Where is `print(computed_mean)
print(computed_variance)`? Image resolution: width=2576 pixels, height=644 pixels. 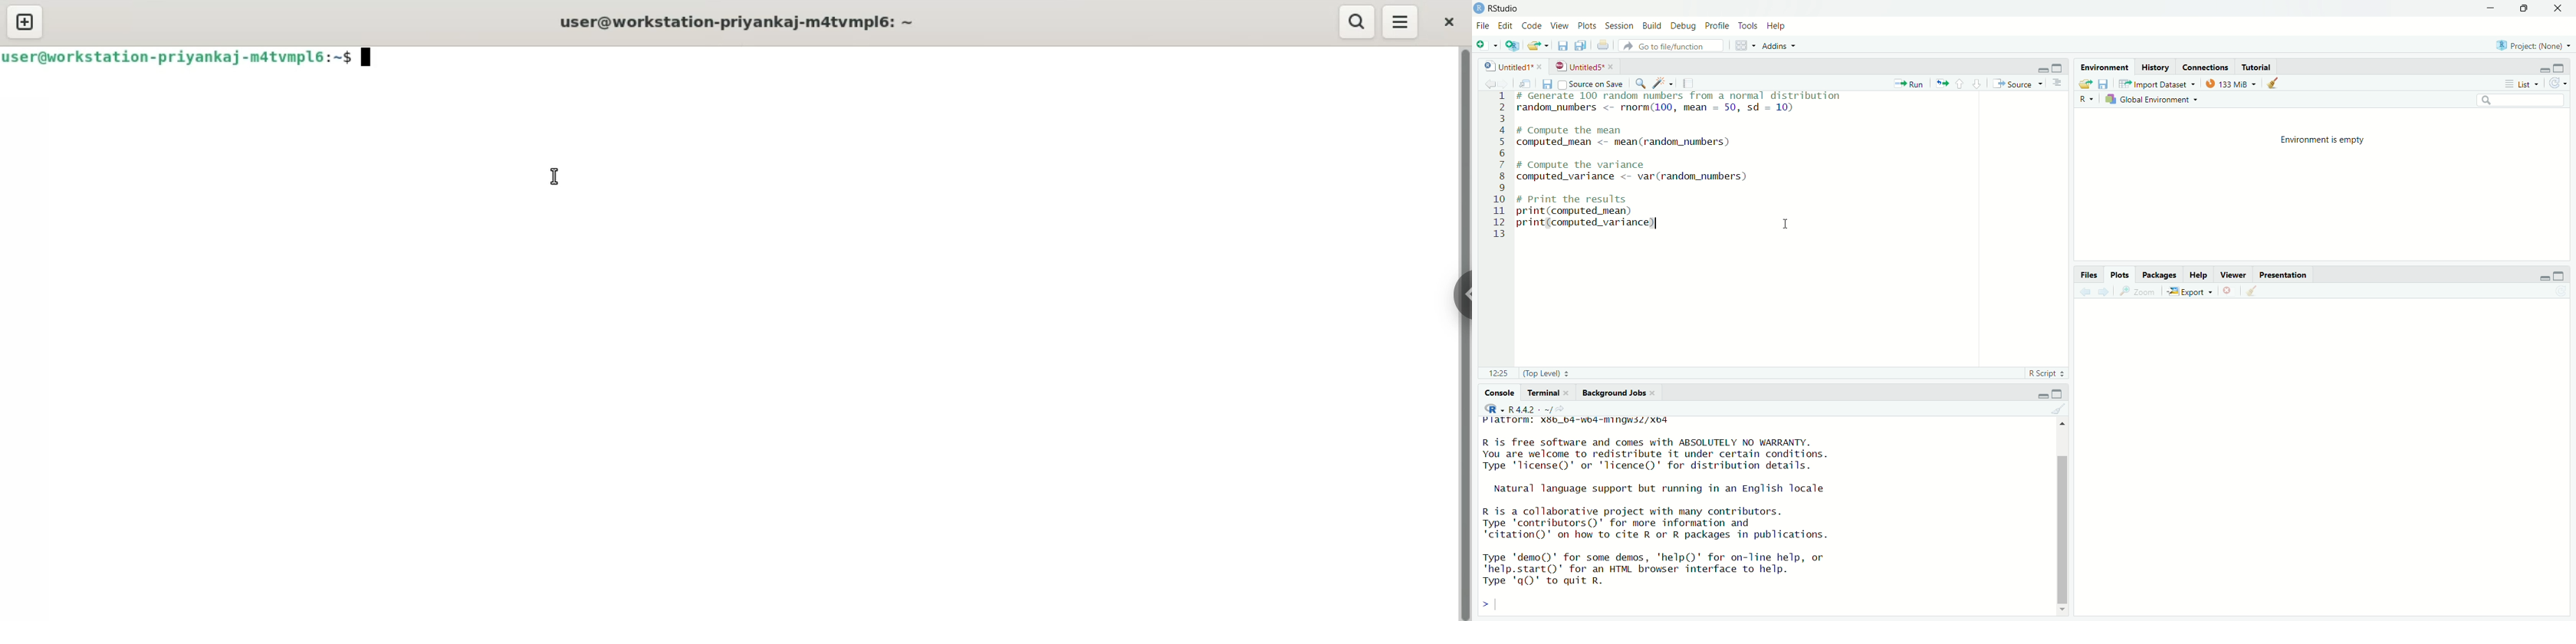 print(computed_mean)
print(computed_variance) is located at coordinates (1599, 220).